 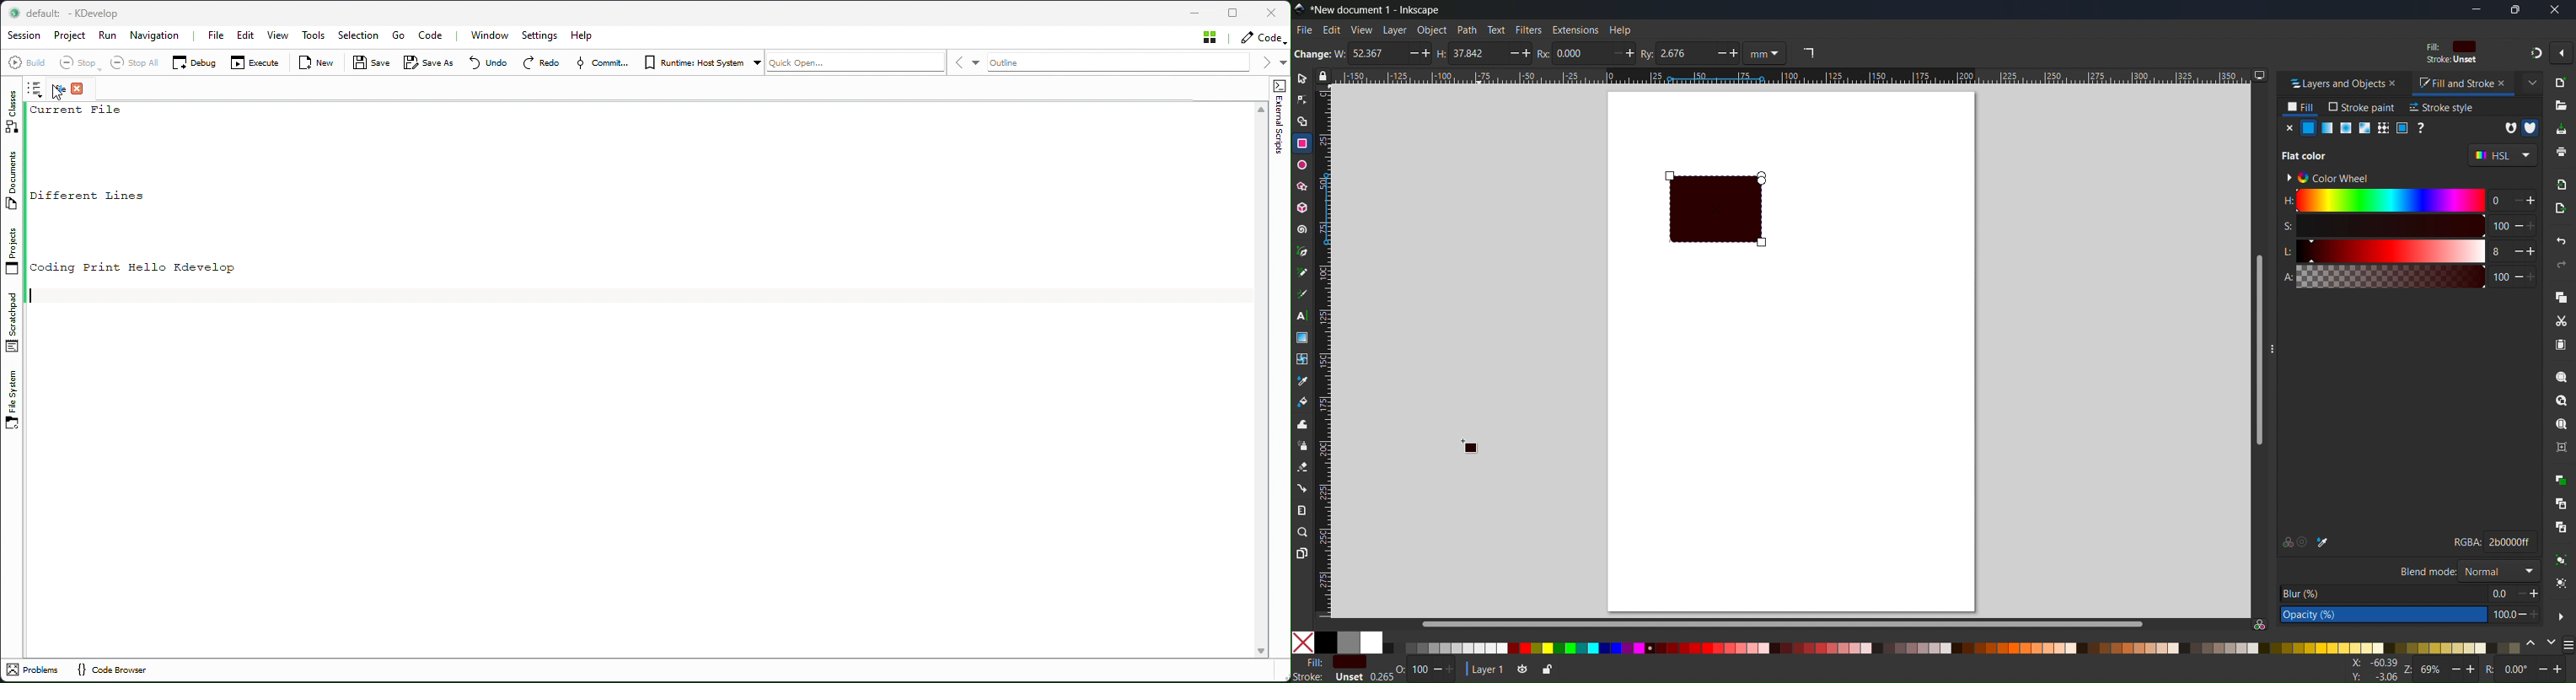 What do you see at coordinates (2503, 82) in the screenshot?
I see `close` at bounding box center [2503, 82].